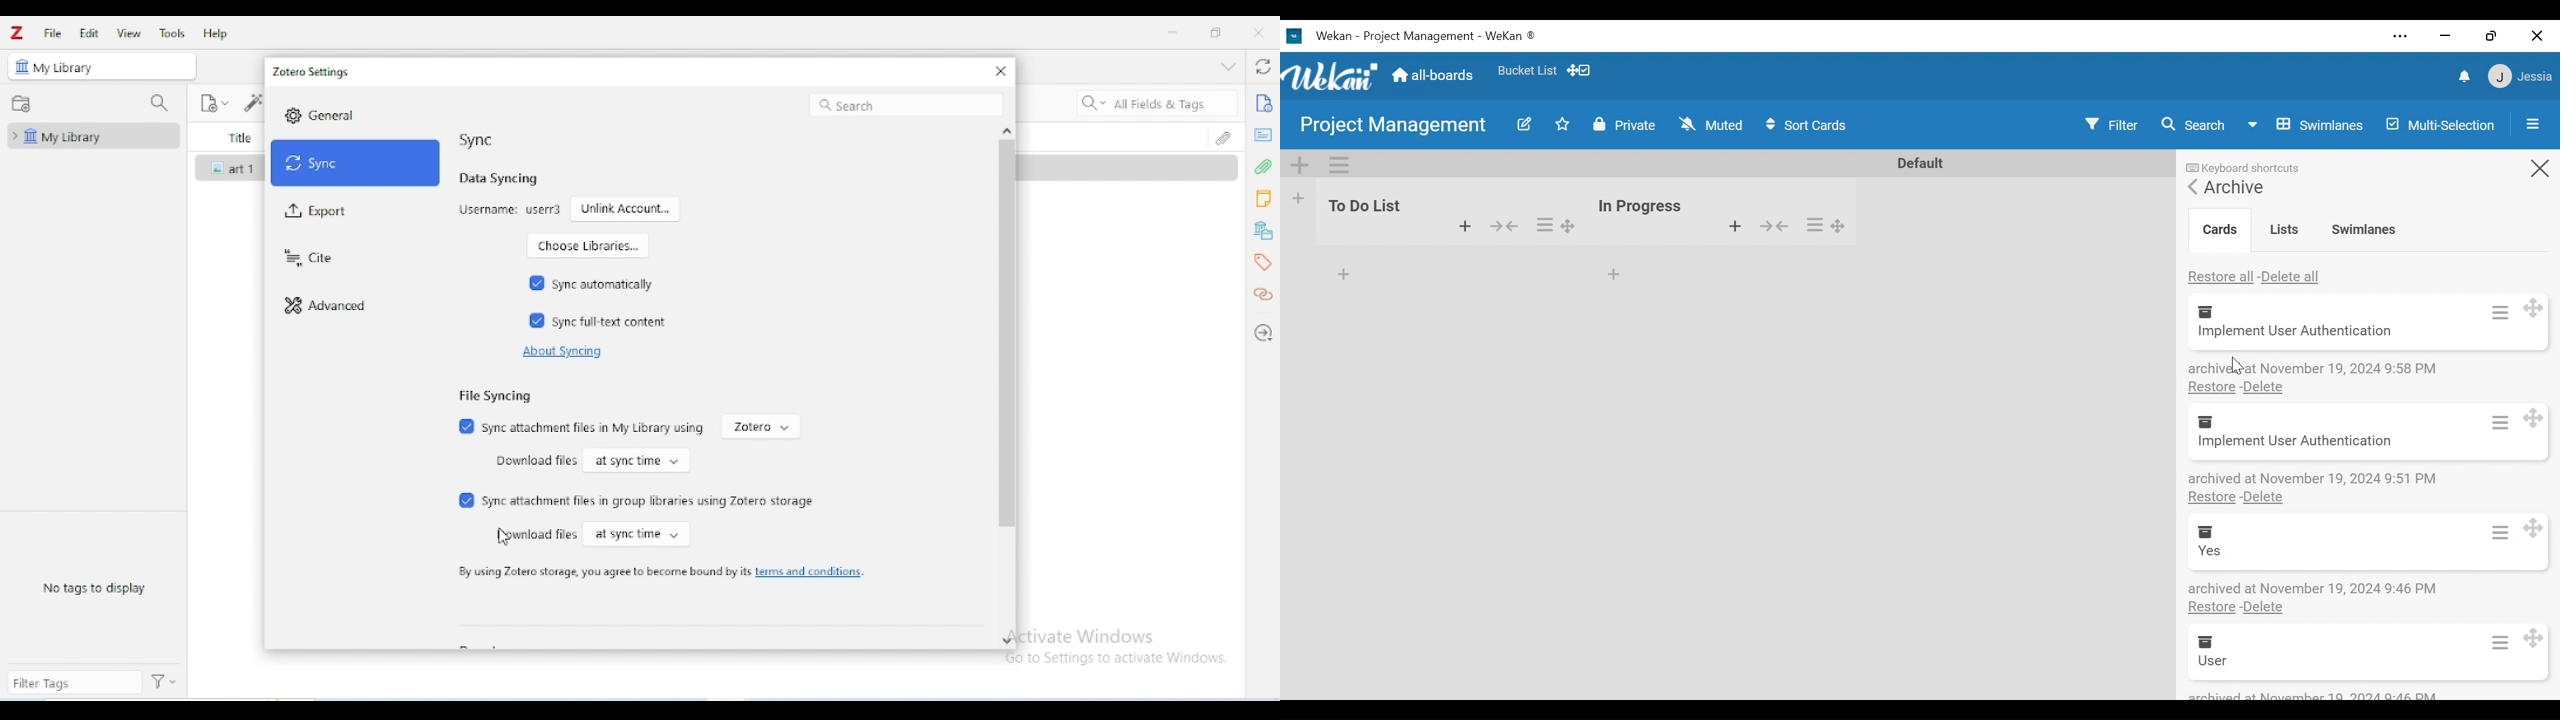 The height and width of the screenshot is (728, 2576). What do you see at coordinates (2462, 77) in the screenshot?
I see `notifications` at bounding box center [2462, 77].